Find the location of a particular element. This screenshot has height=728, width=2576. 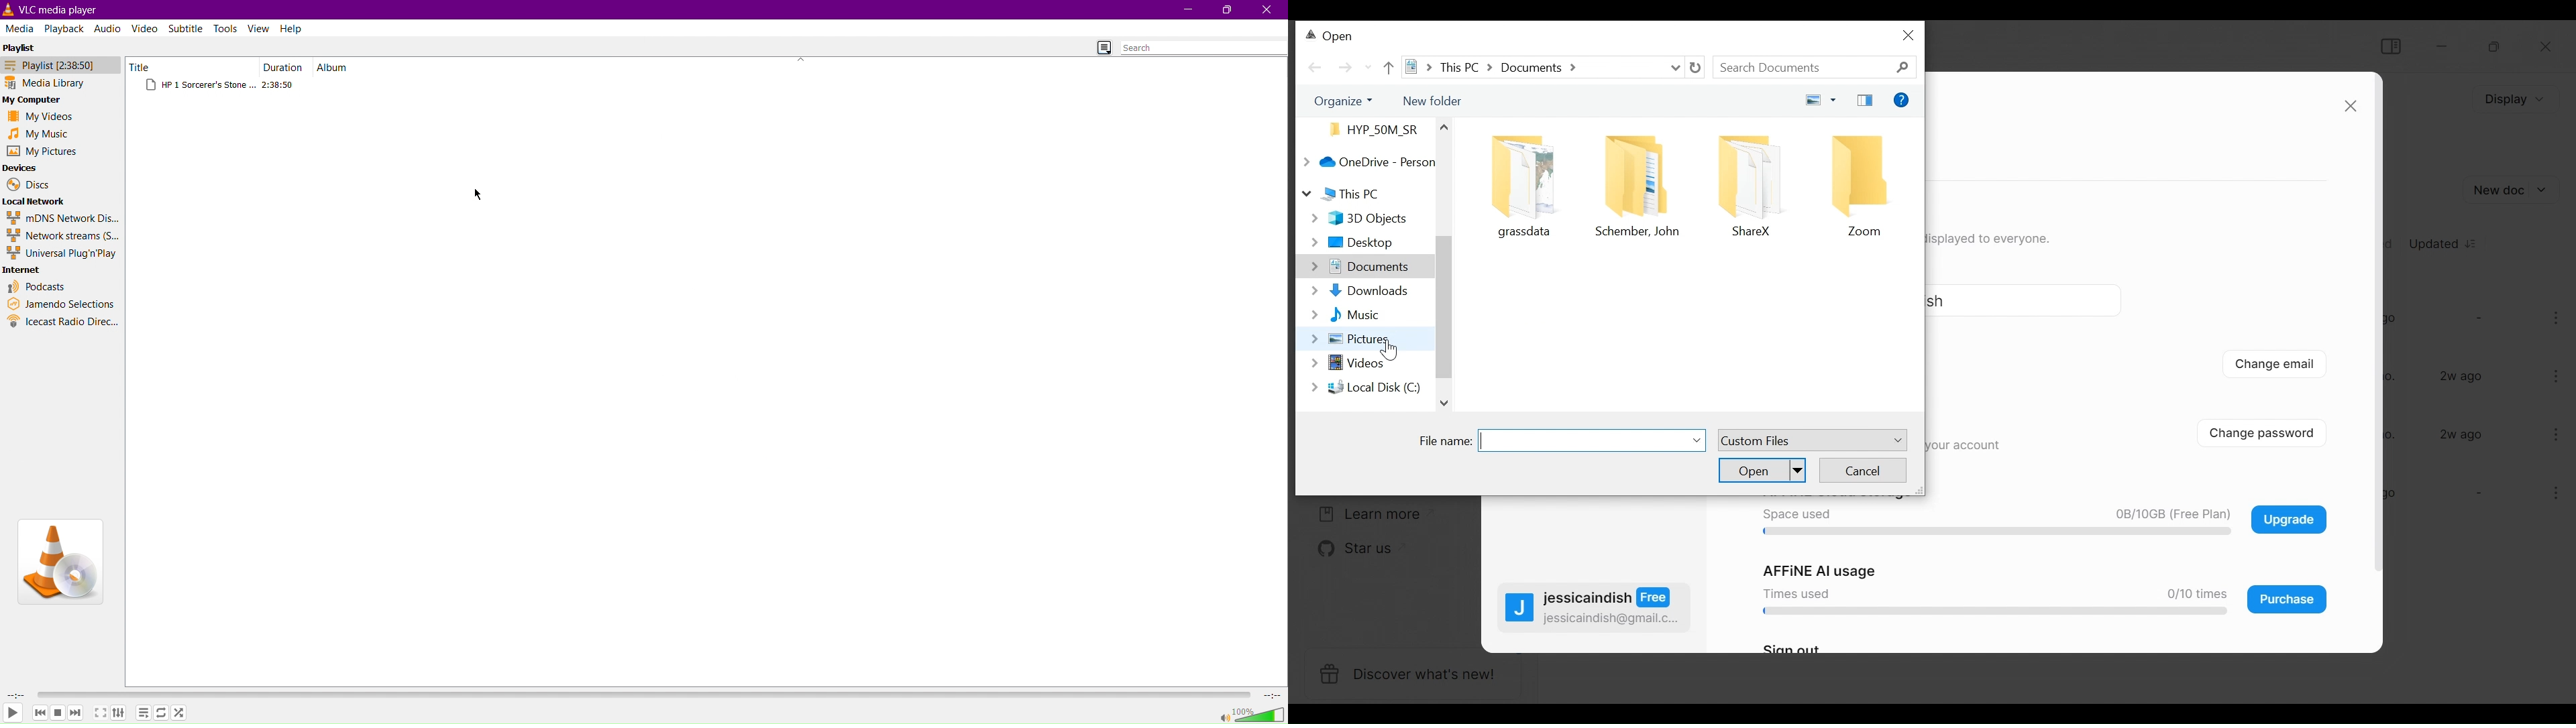

VLC Logo is located at coordinates (59, 560).